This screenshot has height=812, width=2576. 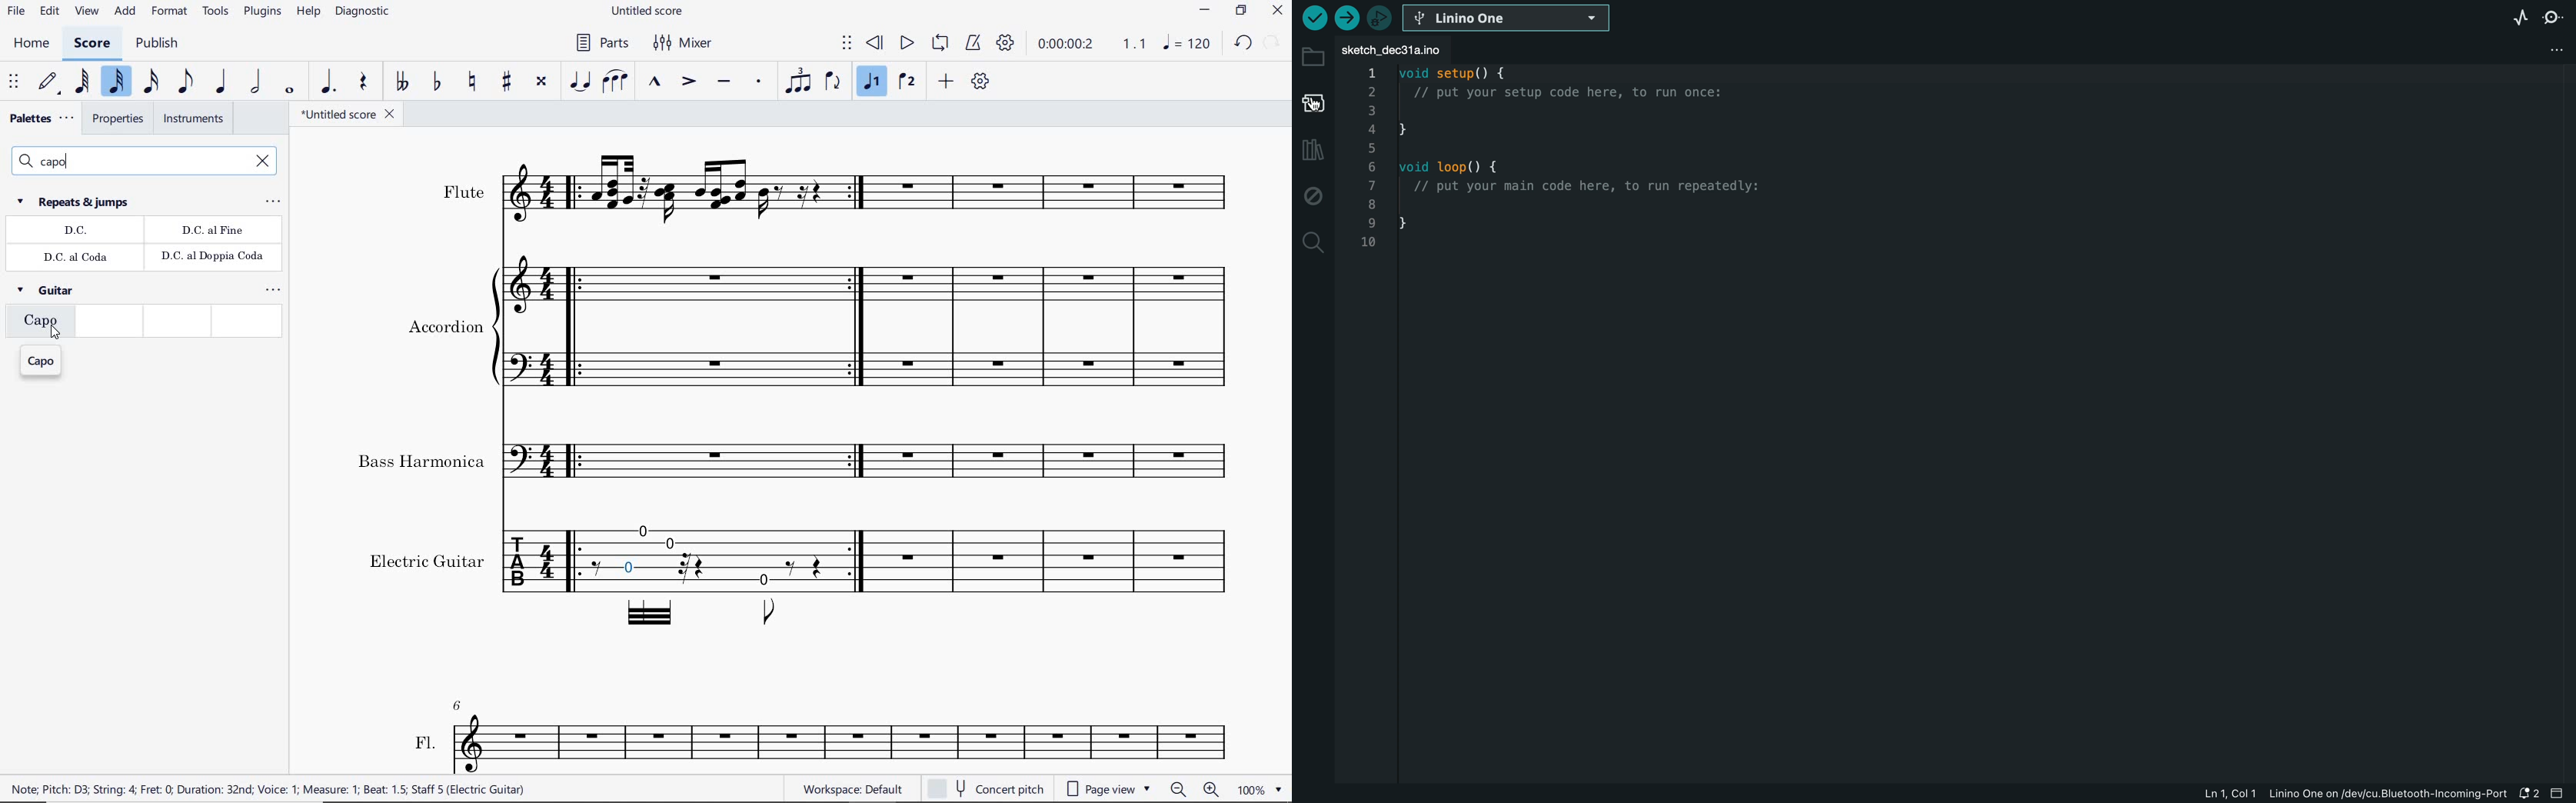 What do you see at coordinates (657, 83) in the screenshot?
I see `marcato` at bounding box center [657, 83].